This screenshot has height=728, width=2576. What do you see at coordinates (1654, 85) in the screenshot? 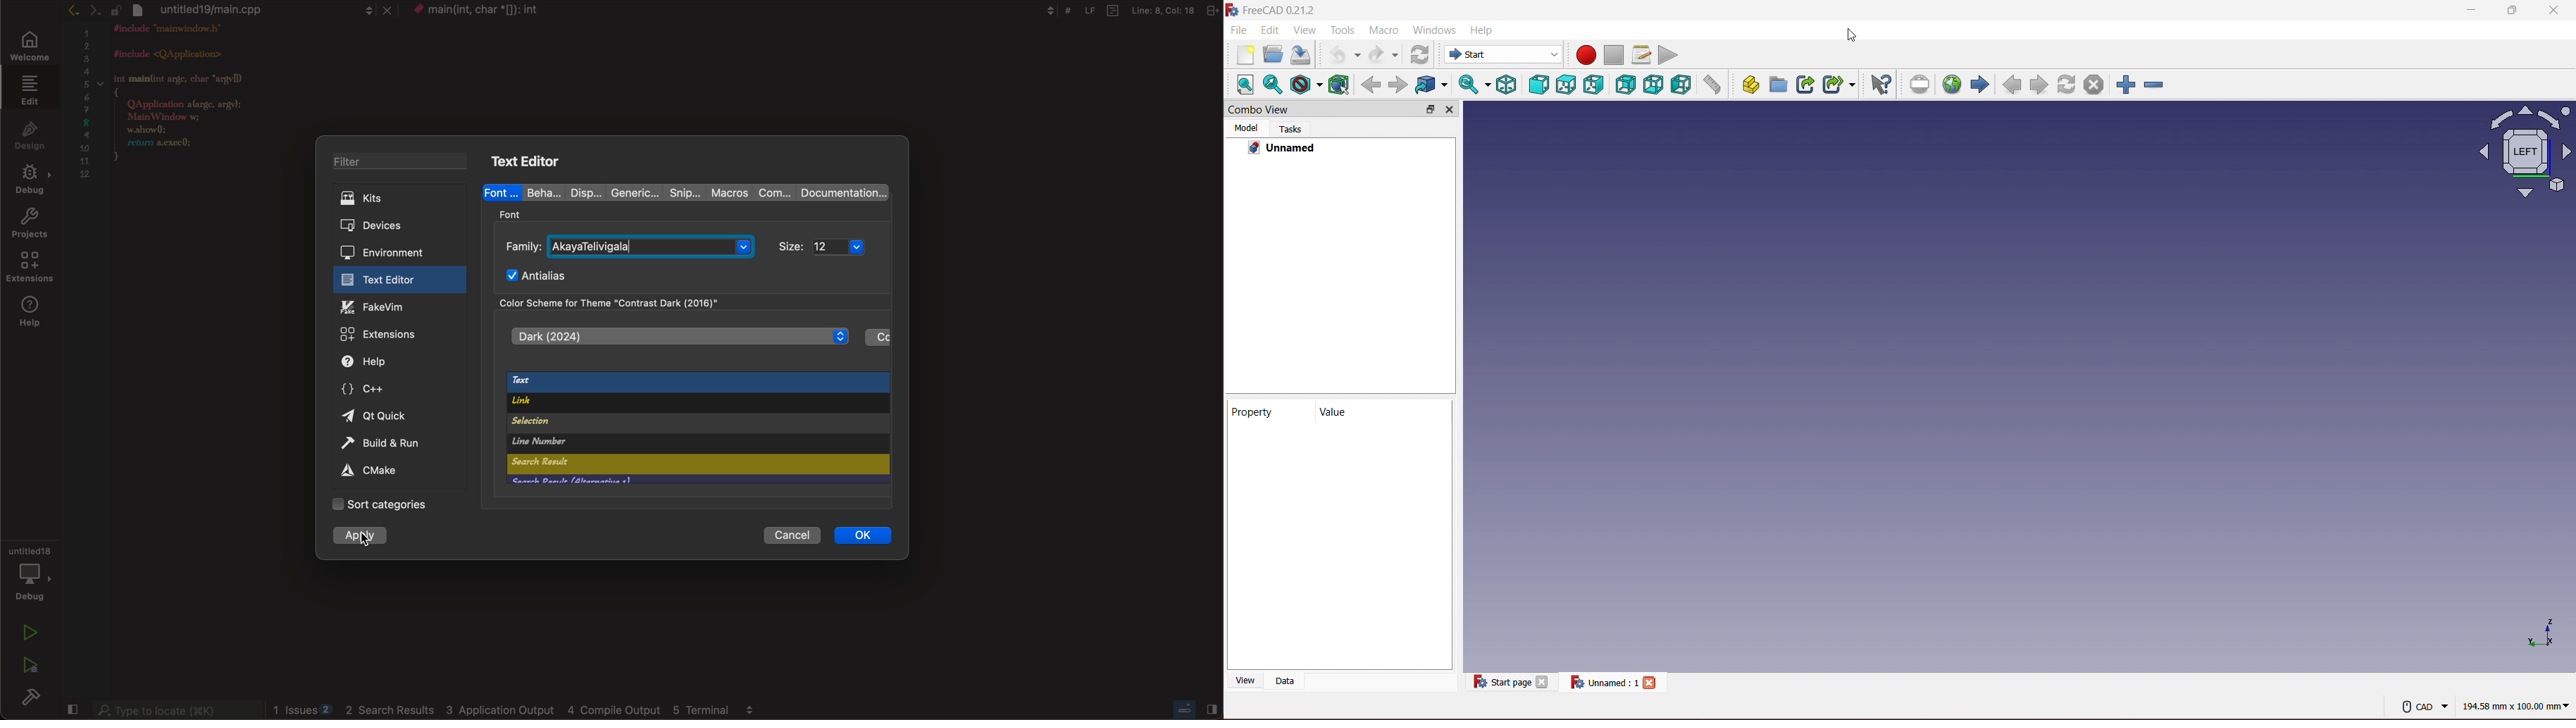
I see `Bottom` at bounding box center [1654, 85].